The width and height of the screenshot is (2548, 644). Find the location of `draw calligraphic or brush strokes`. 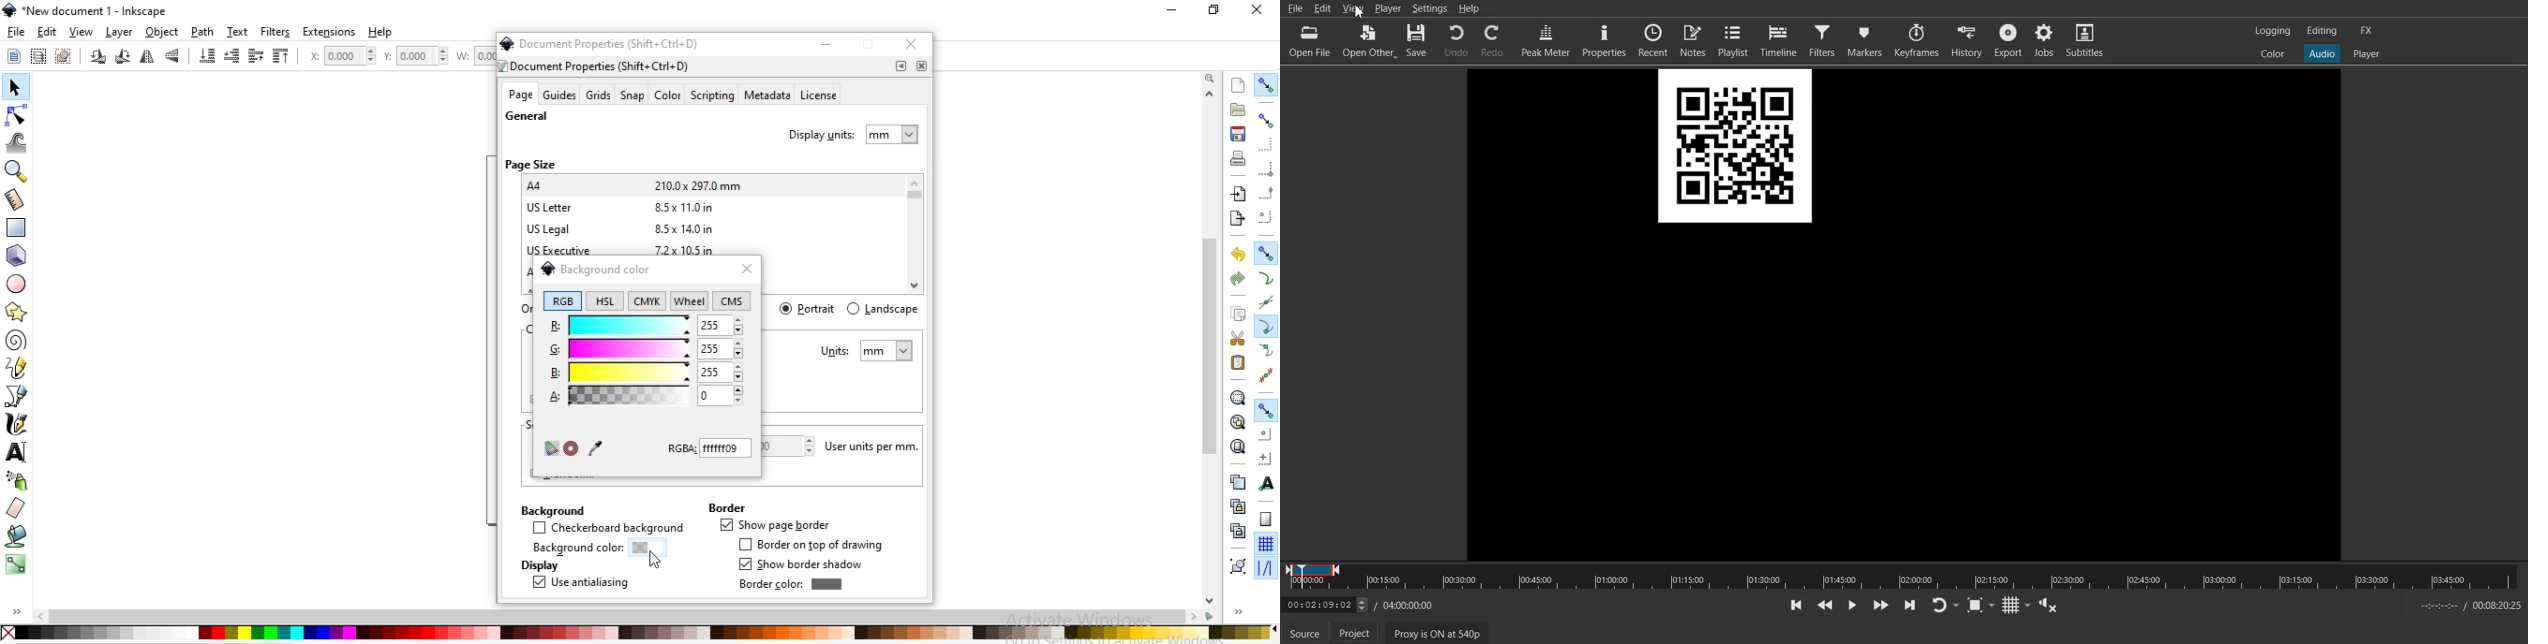

draw calligraphic or brush strokes is located at coordinates (19, 424).